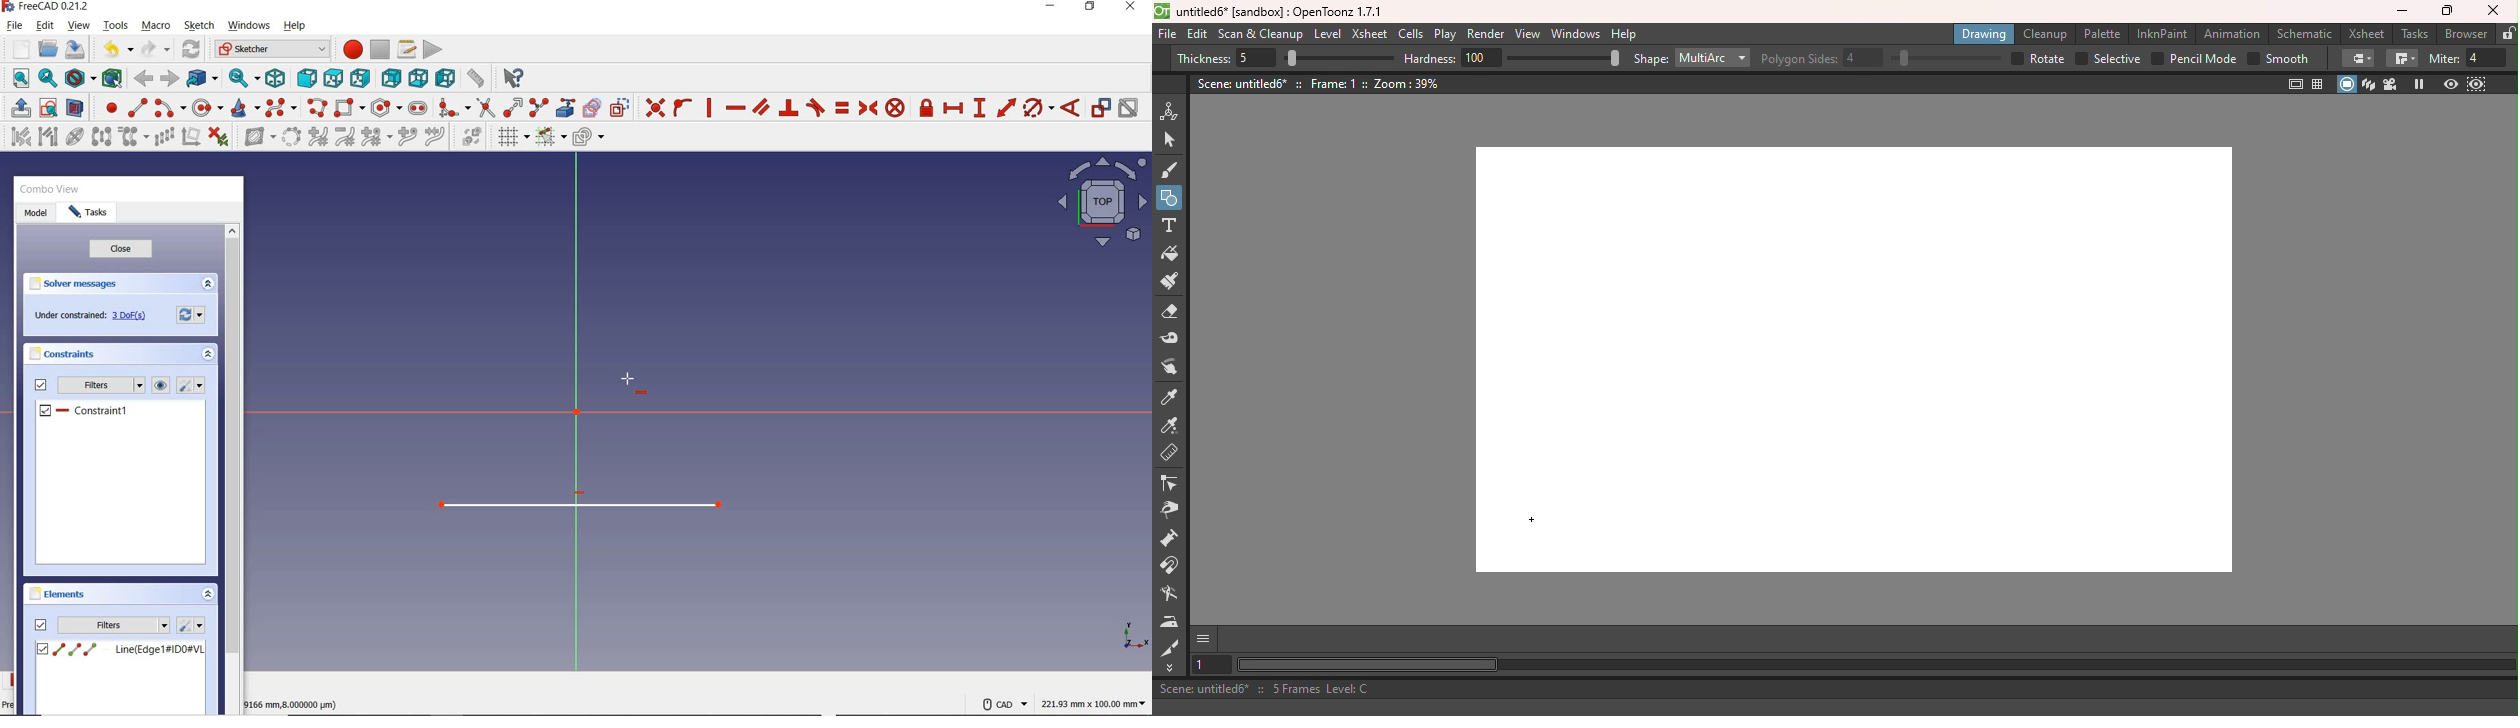 The image size is (2520, 728). What do you see at coordinates (191, 138) in the screenshot?
I see `SREMOVE AXES ALIGNMENT` at bounding box center [191, 138].